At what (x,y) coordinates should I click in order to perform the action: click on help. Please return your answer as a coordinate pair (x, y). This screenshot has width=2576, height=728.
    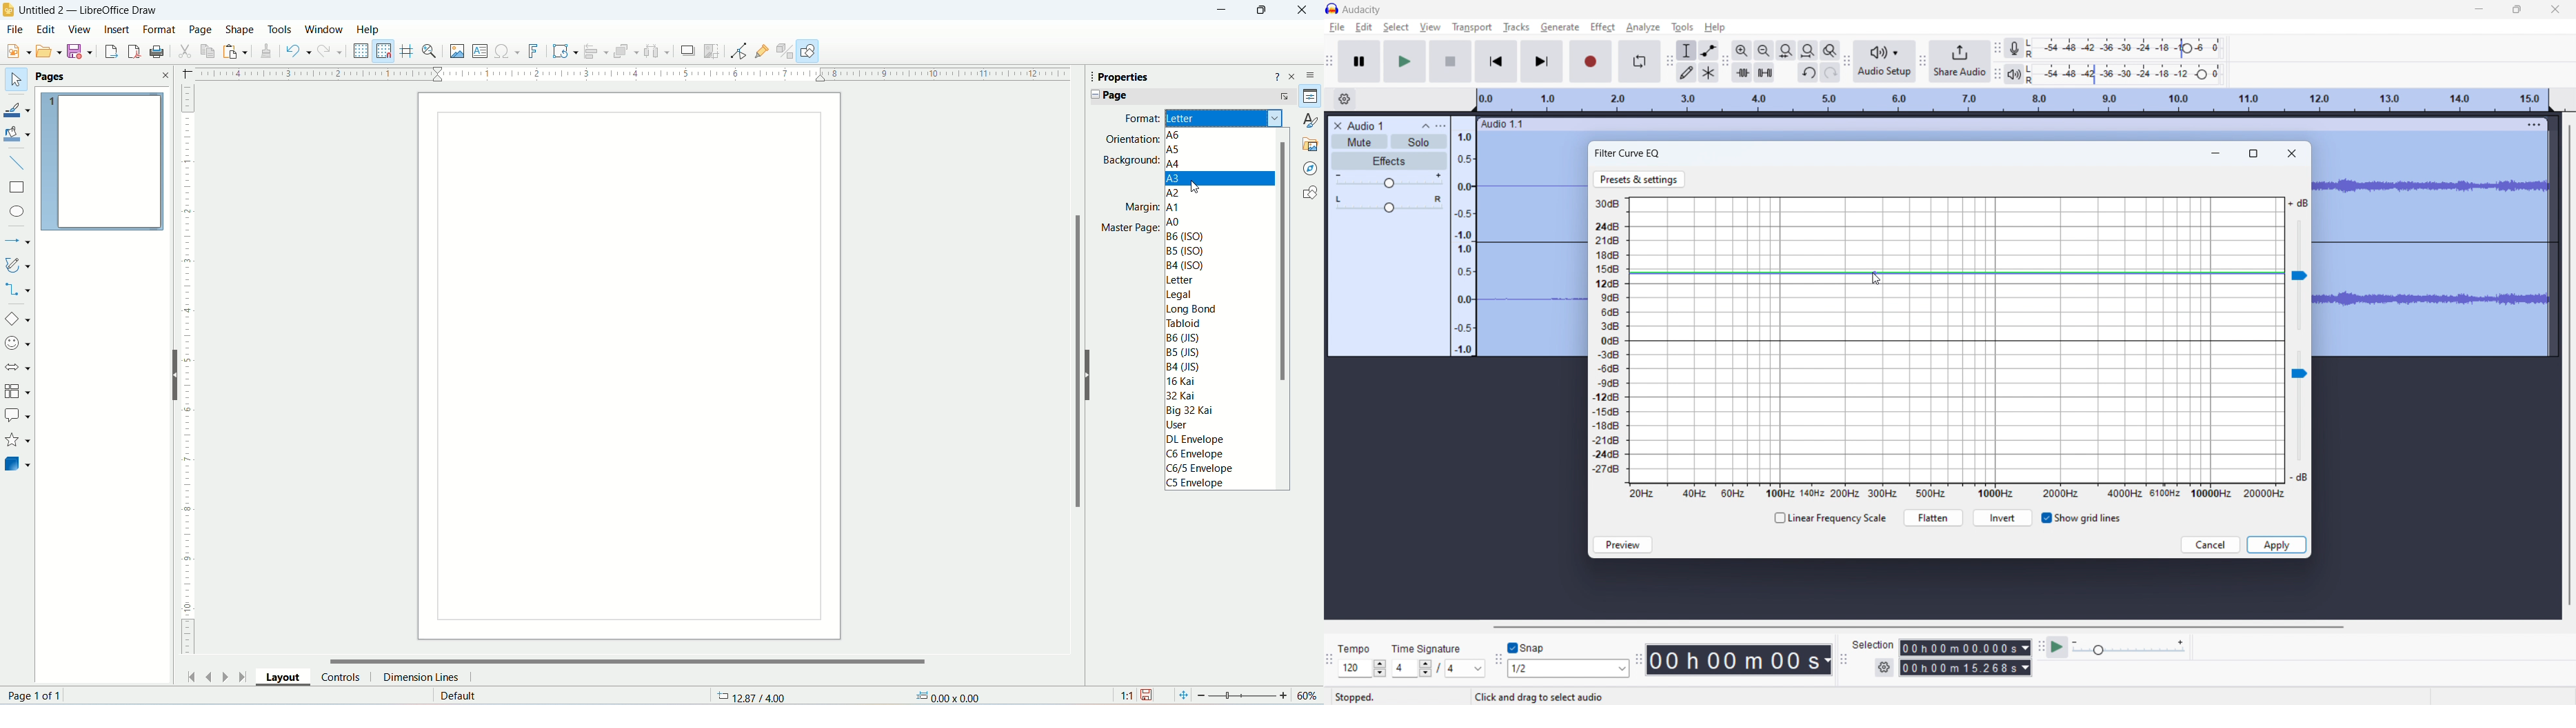
    Looking at the image, I should click on (1276, 79).